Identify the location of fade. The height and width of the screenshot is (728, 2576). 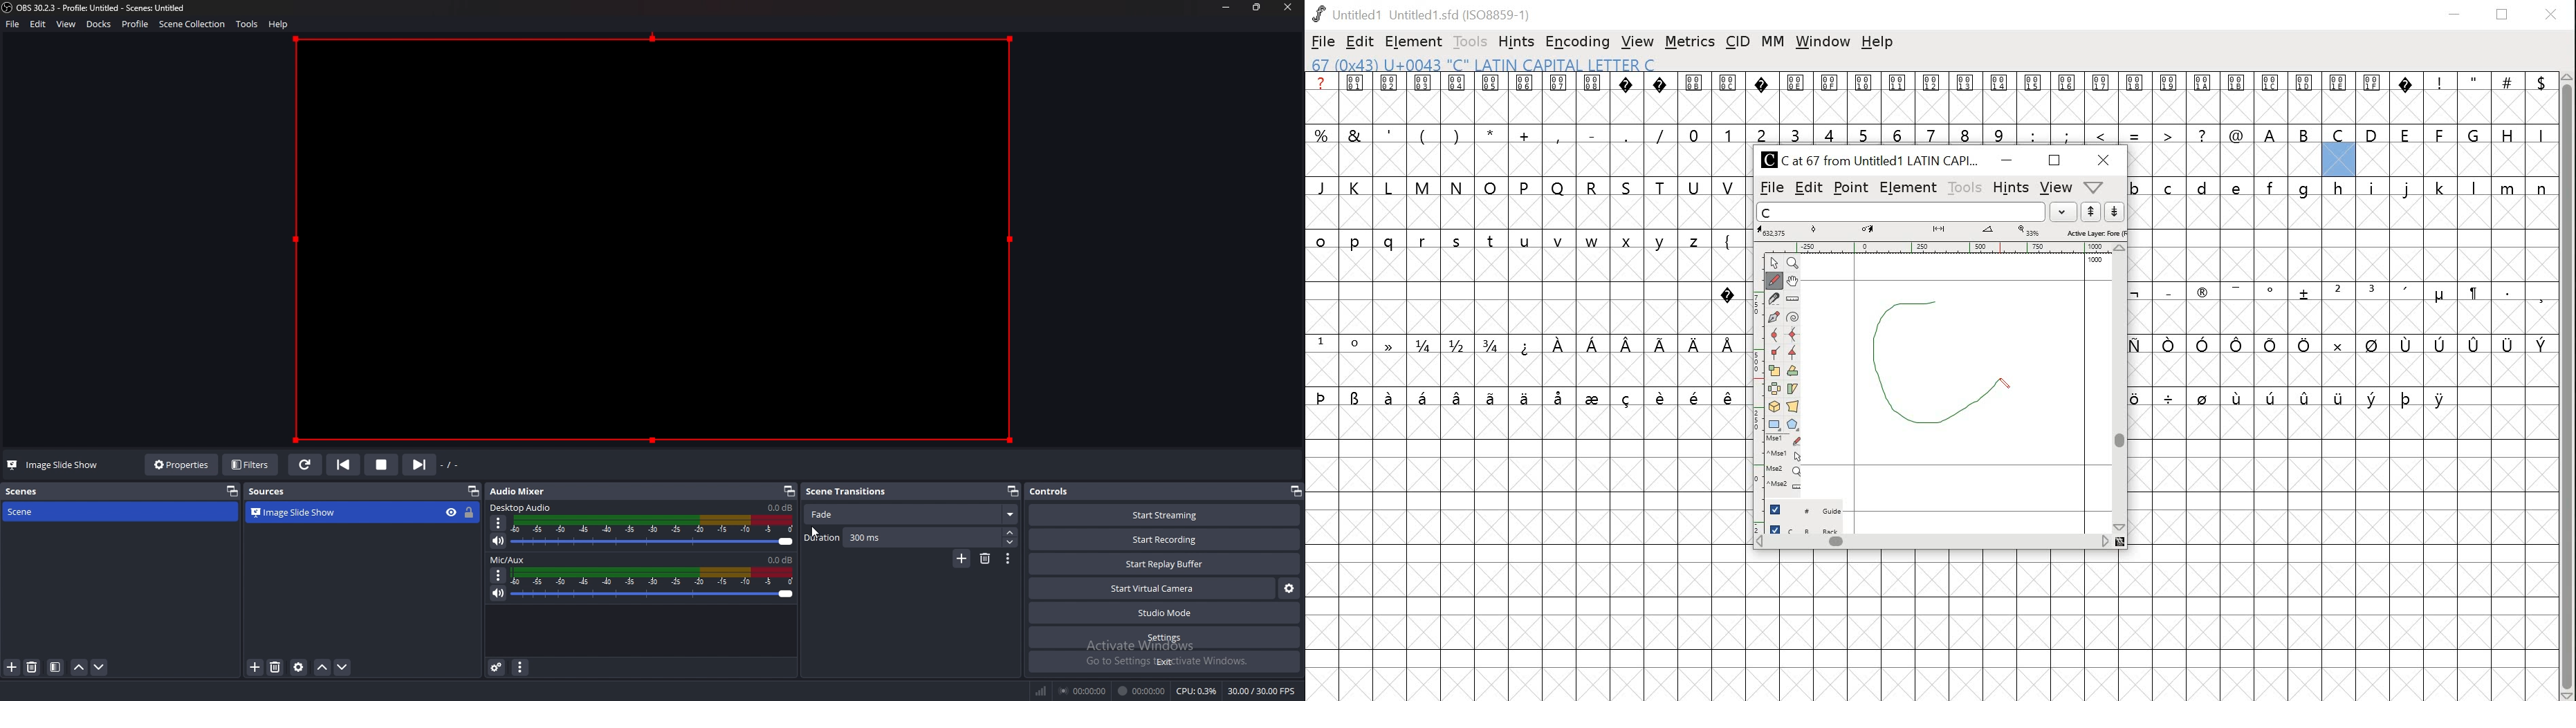
(913, 516).